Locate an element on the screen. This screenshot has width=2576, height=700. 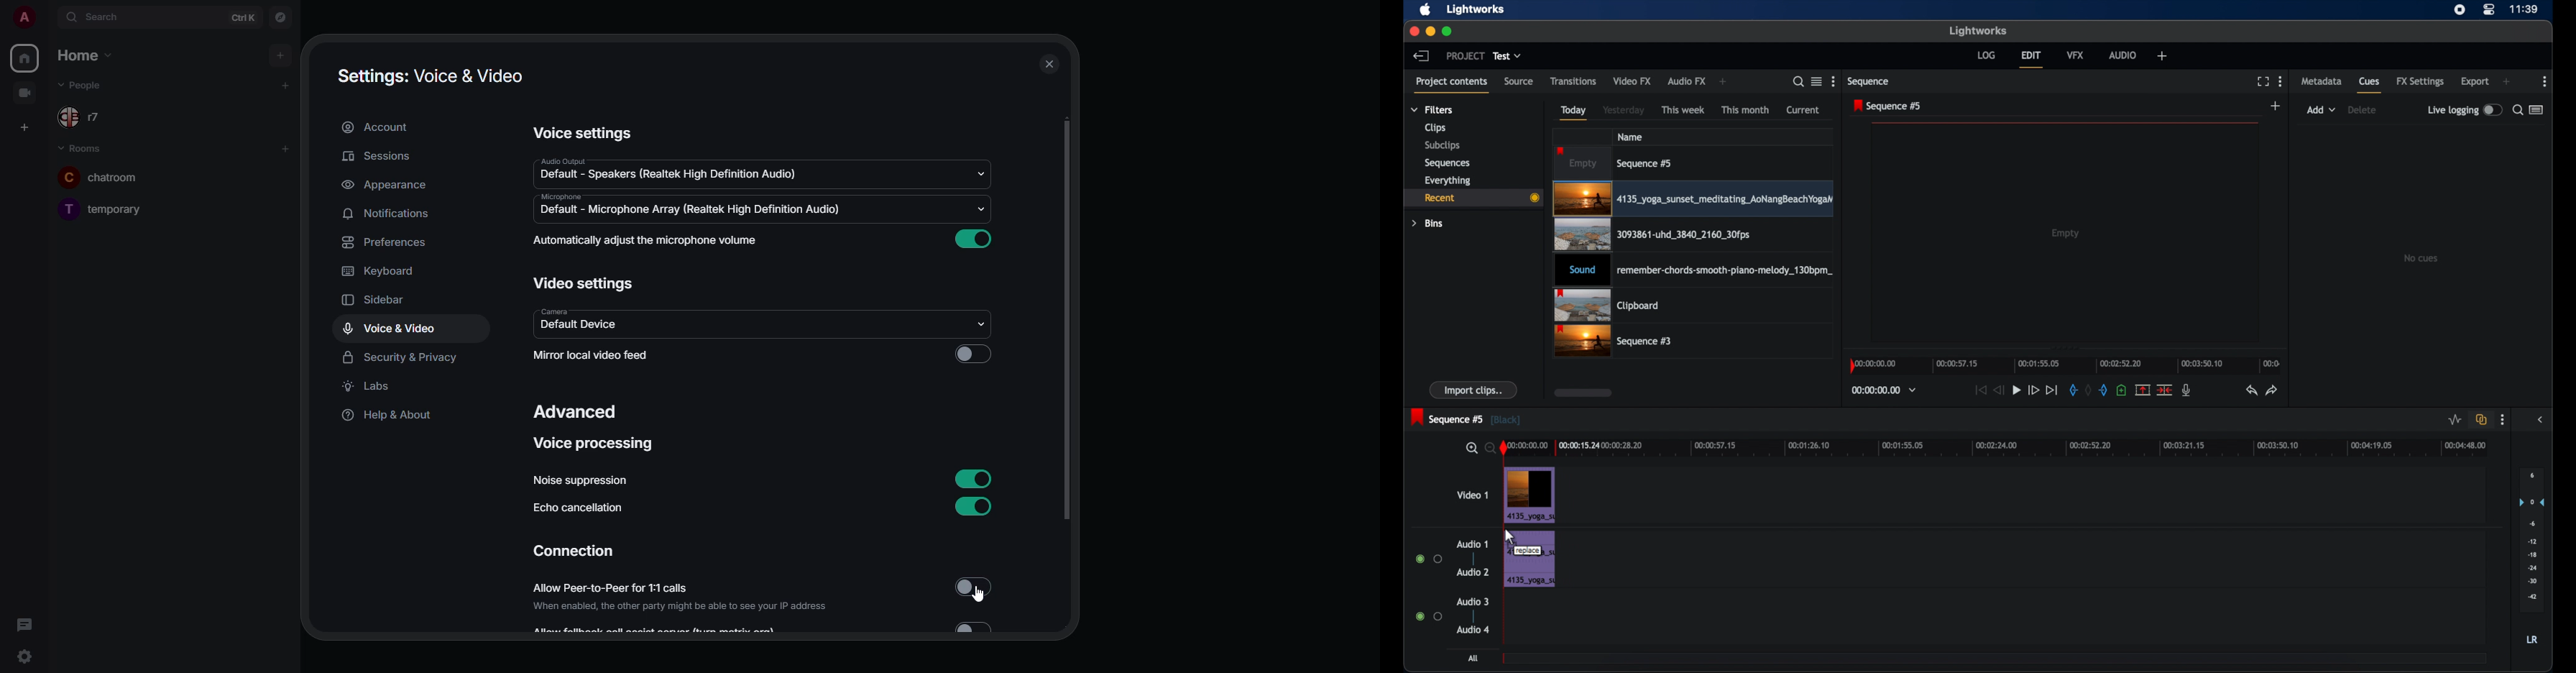
sequence is located at coordinates (1869, 83).